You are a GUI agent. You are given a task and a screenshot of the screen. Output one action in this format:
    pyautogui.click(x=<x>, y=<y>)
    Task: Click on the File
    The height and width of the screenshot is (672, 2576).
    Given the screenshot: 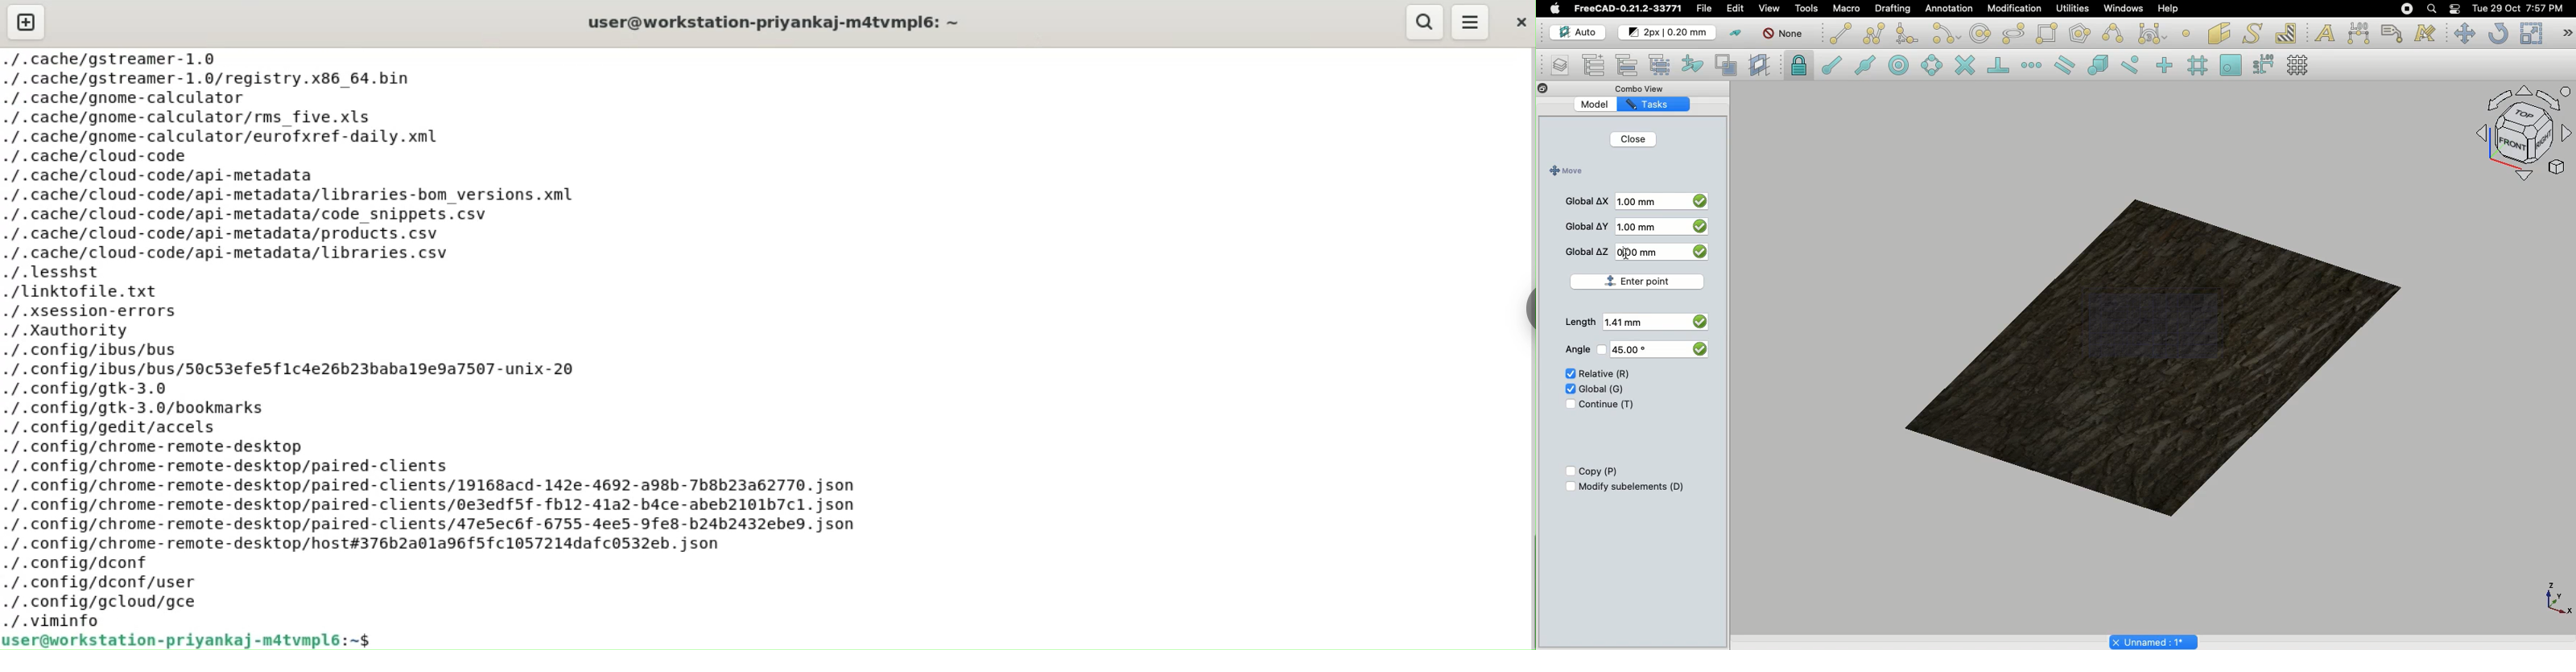 What is the action you would take?
    pyautogui.click(x=1704, y=9)
    